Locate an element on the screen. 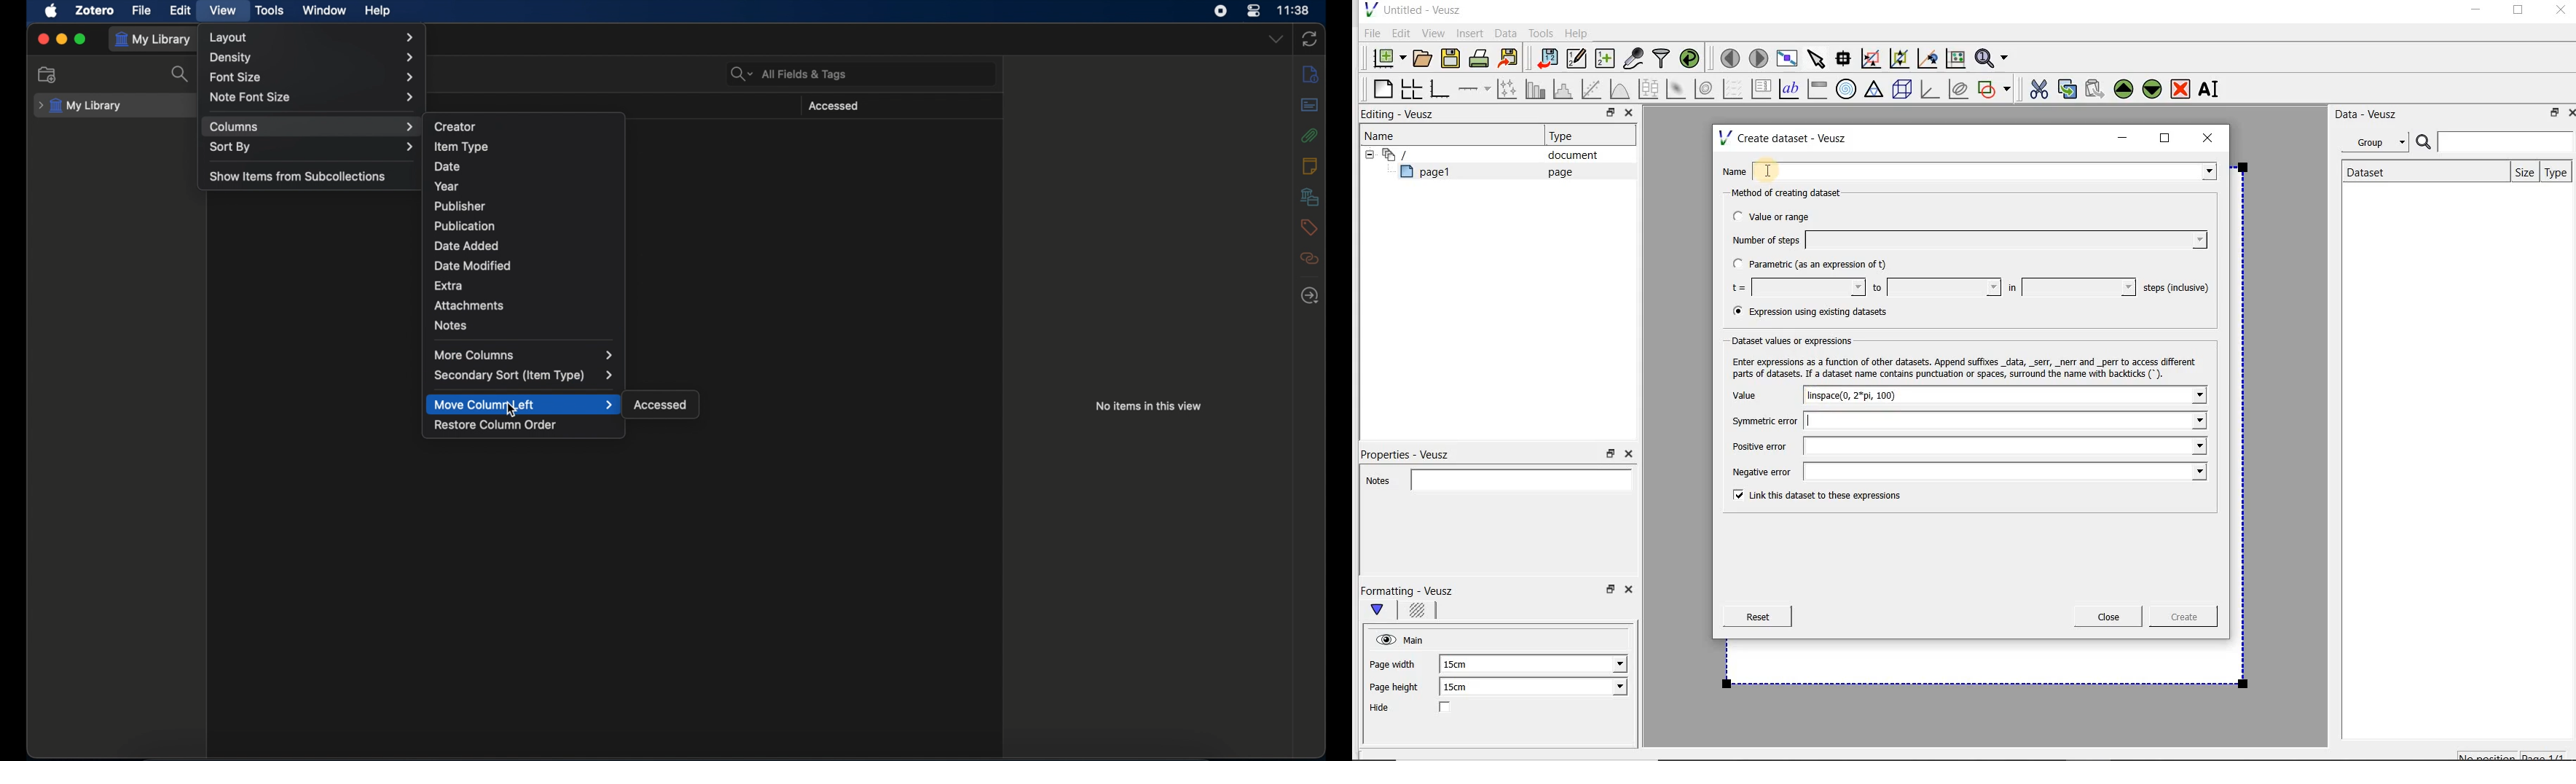 This screenshot has width=2576, height=784. date is located at coordinates (446, 167).